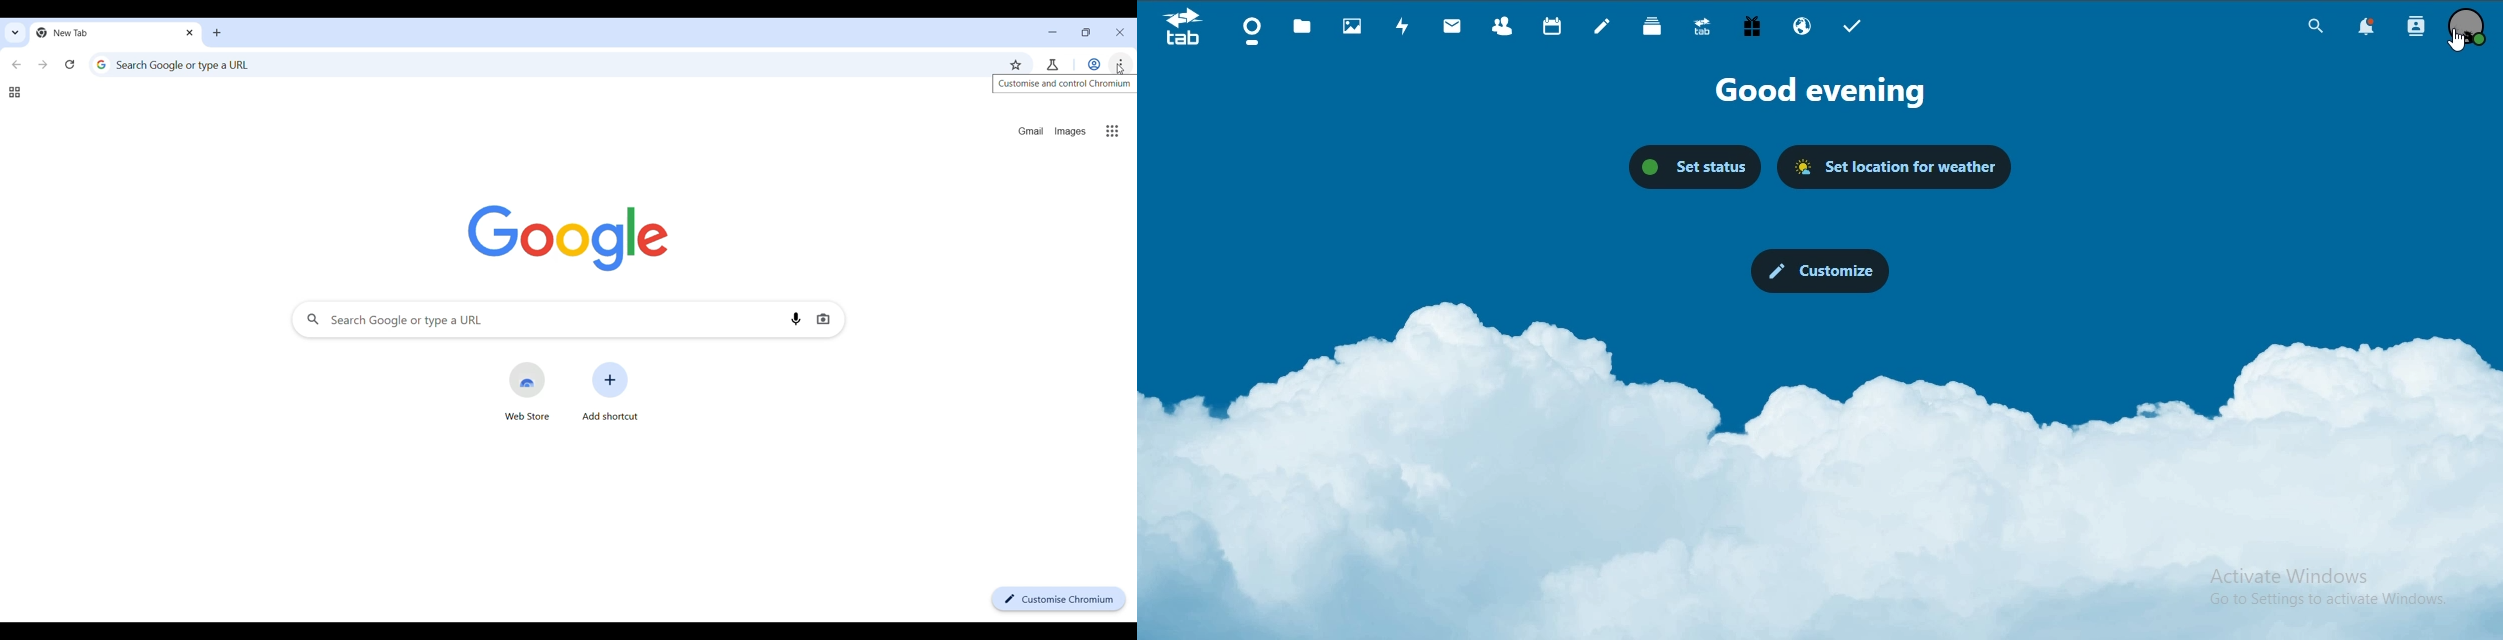 The height and width of the screenshot is (644, 2520). I want to click on email hosting, so click(1805, 28).